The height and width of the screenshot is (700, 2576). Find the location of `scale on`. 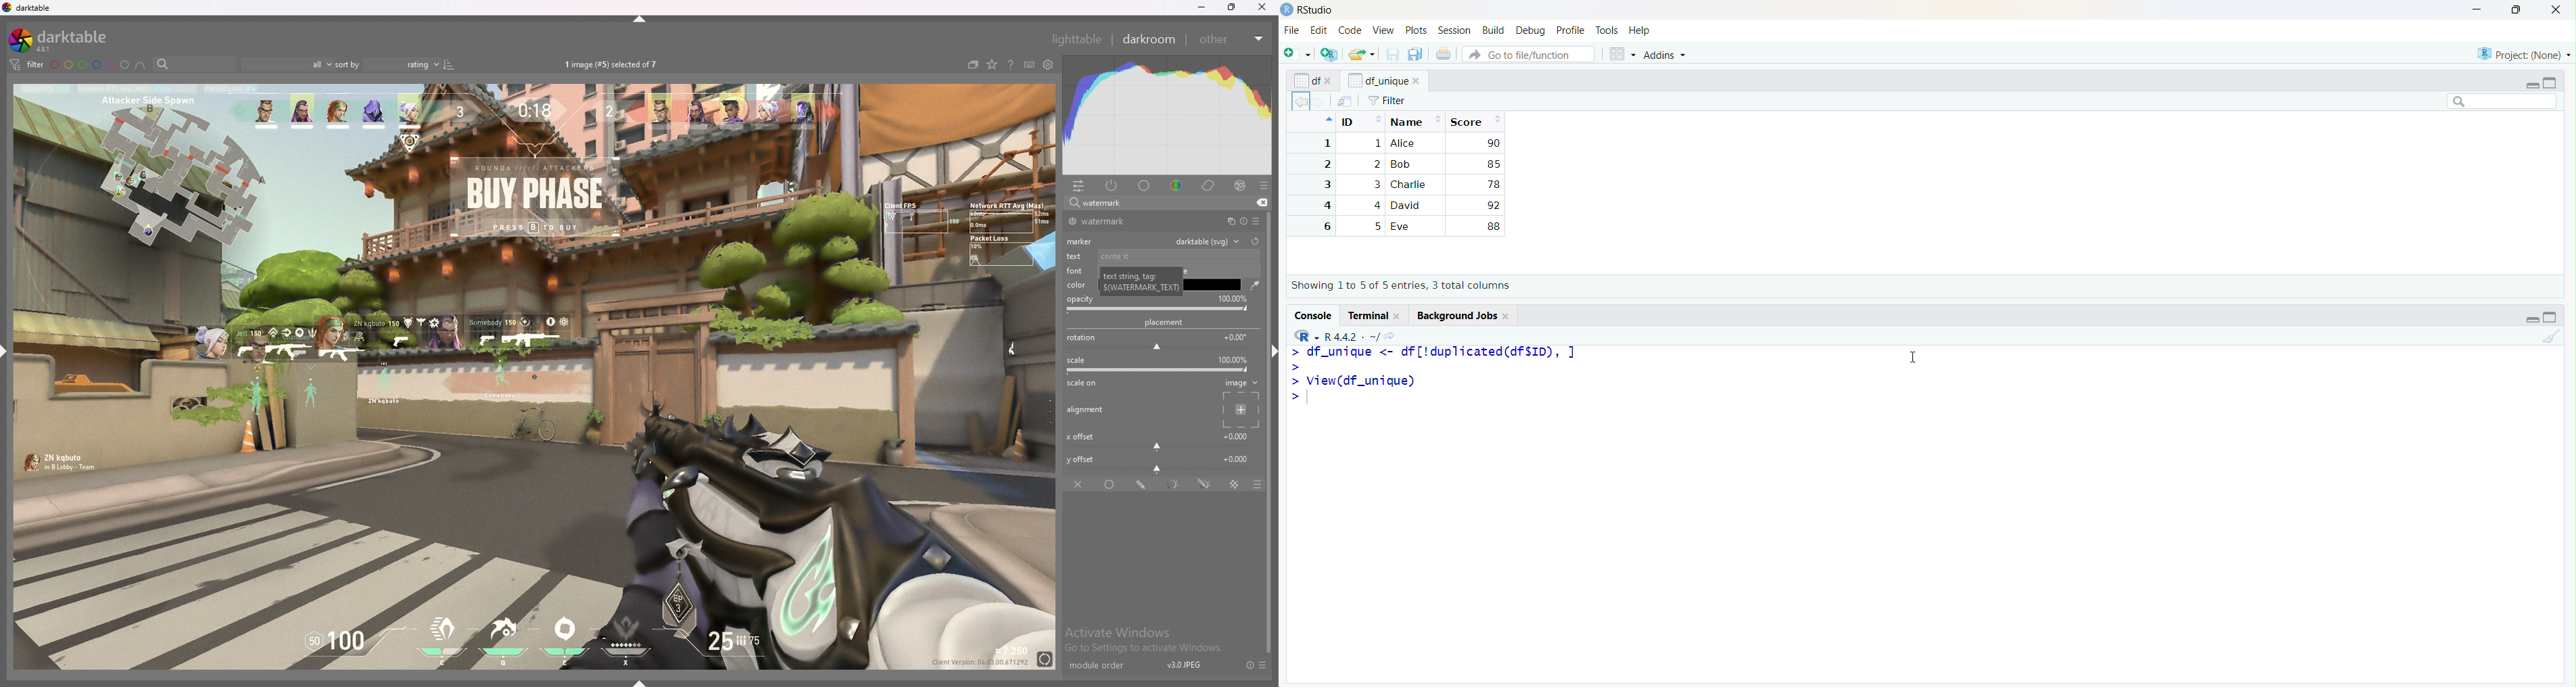

scale on is located at coordinates (1086, 384).